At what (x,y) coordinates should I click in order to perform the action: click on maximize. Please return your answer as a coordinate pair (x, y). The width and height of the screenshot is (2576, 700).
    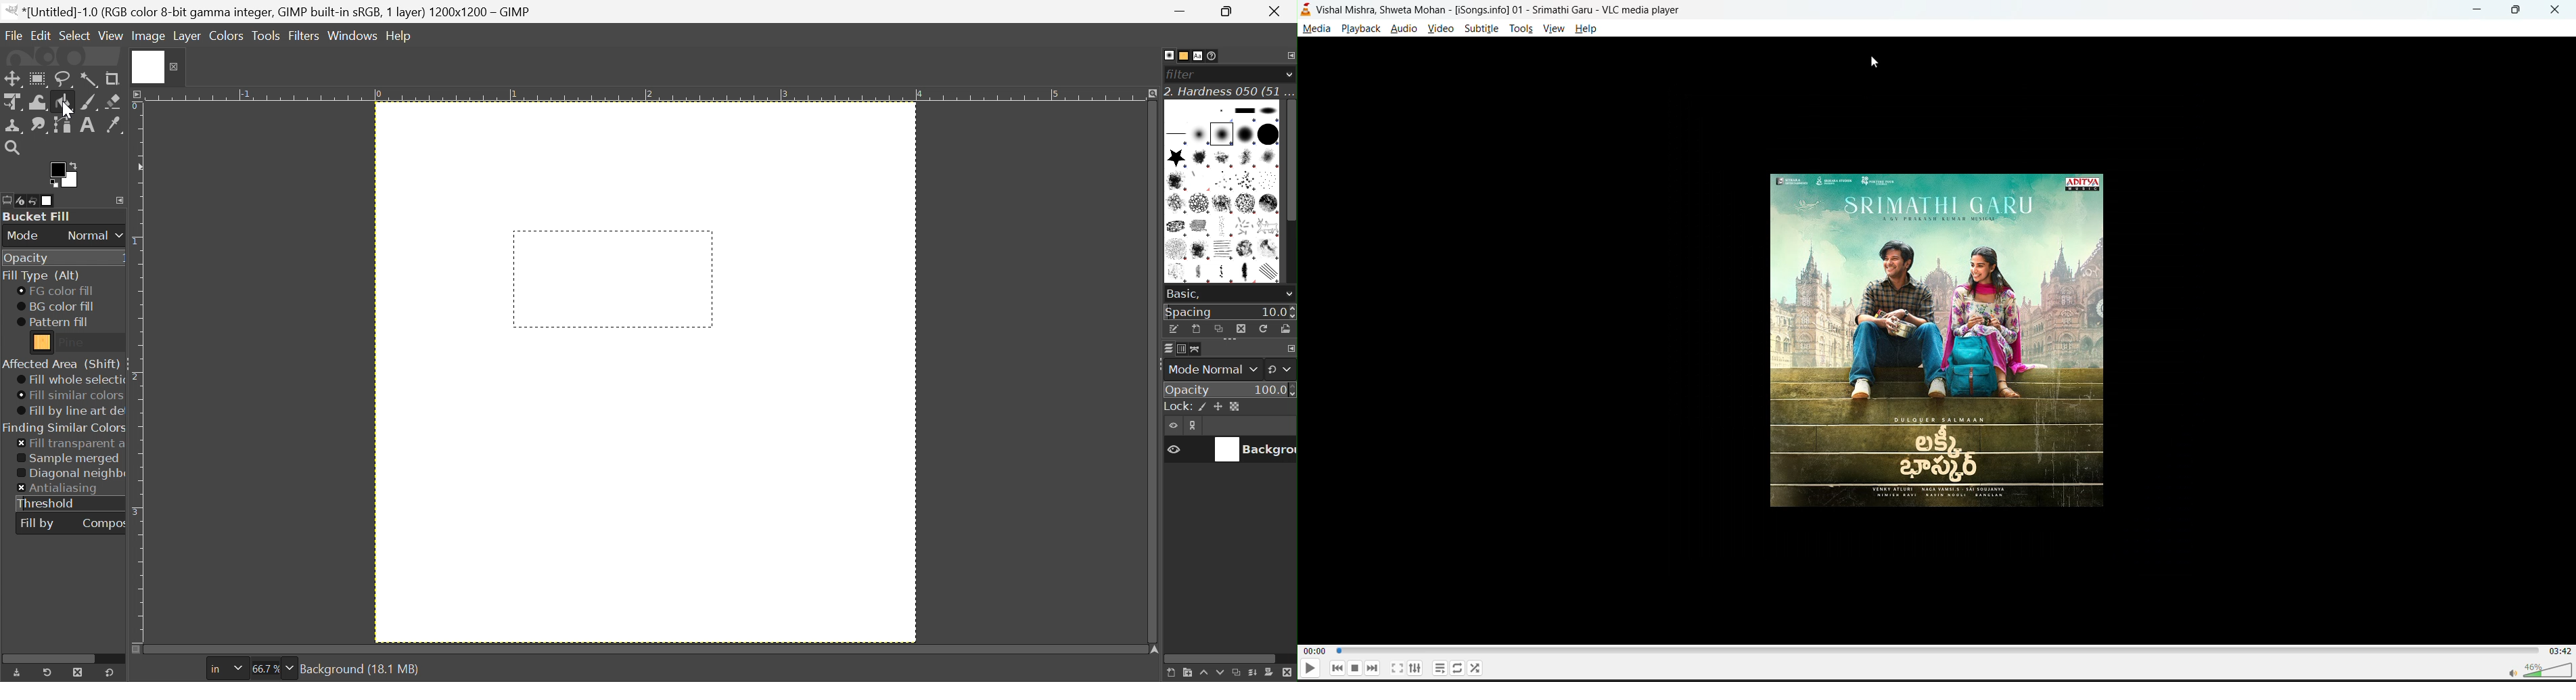
    Looking at the image, I should click on (2519, 10).